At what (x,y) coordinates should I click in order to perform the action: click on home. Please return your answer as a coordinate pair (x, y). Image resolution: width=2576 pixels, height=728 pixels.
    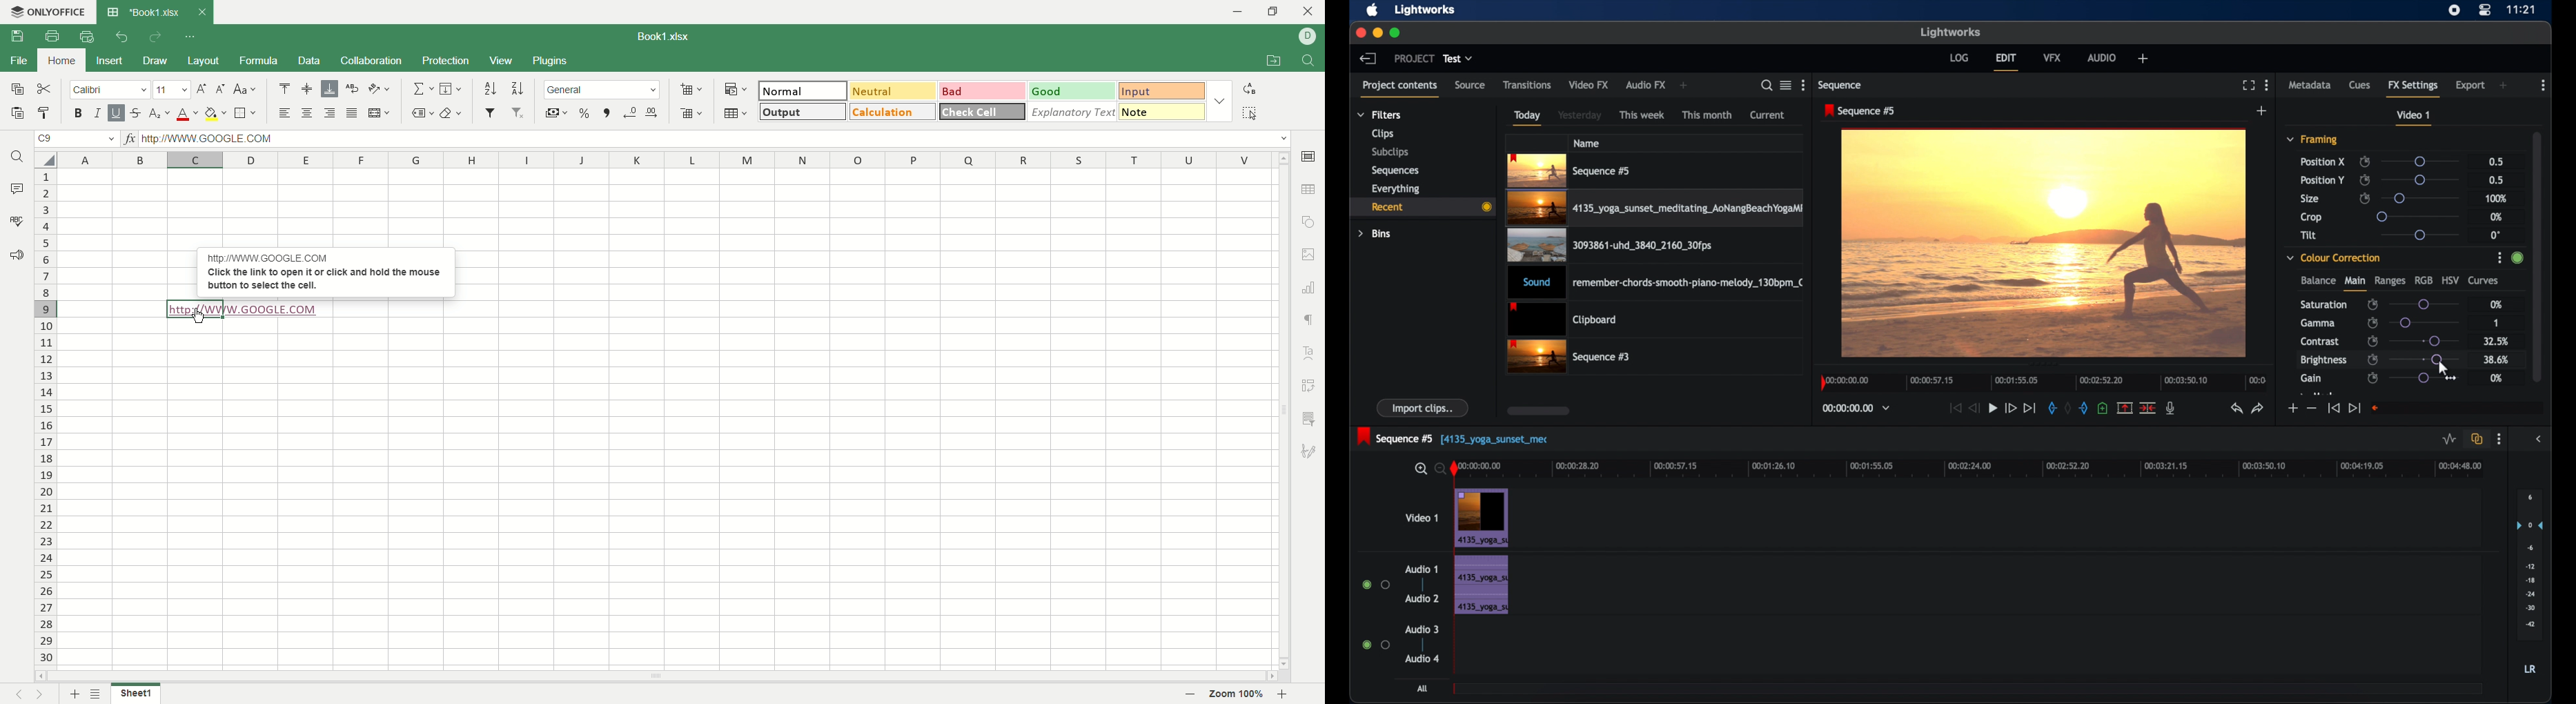
    Looking at the image, I should click on (59, 60).